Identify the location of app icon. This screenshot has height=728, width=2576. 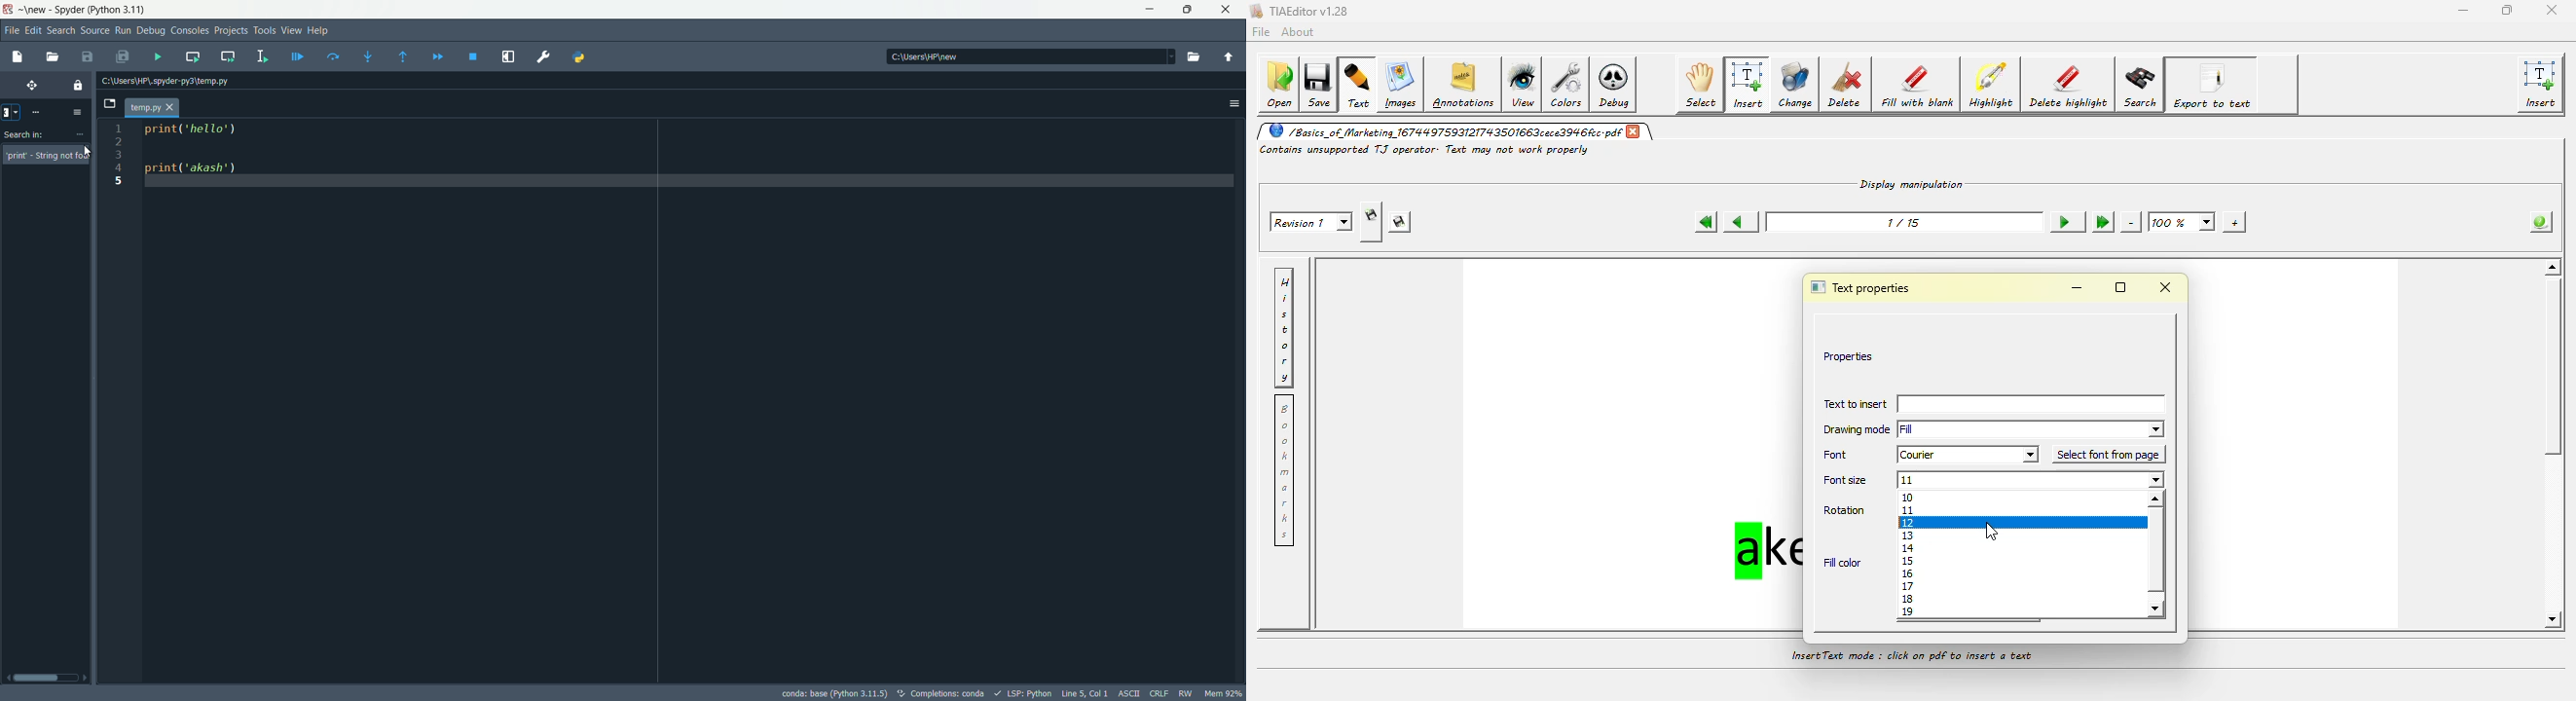
(9, 10).